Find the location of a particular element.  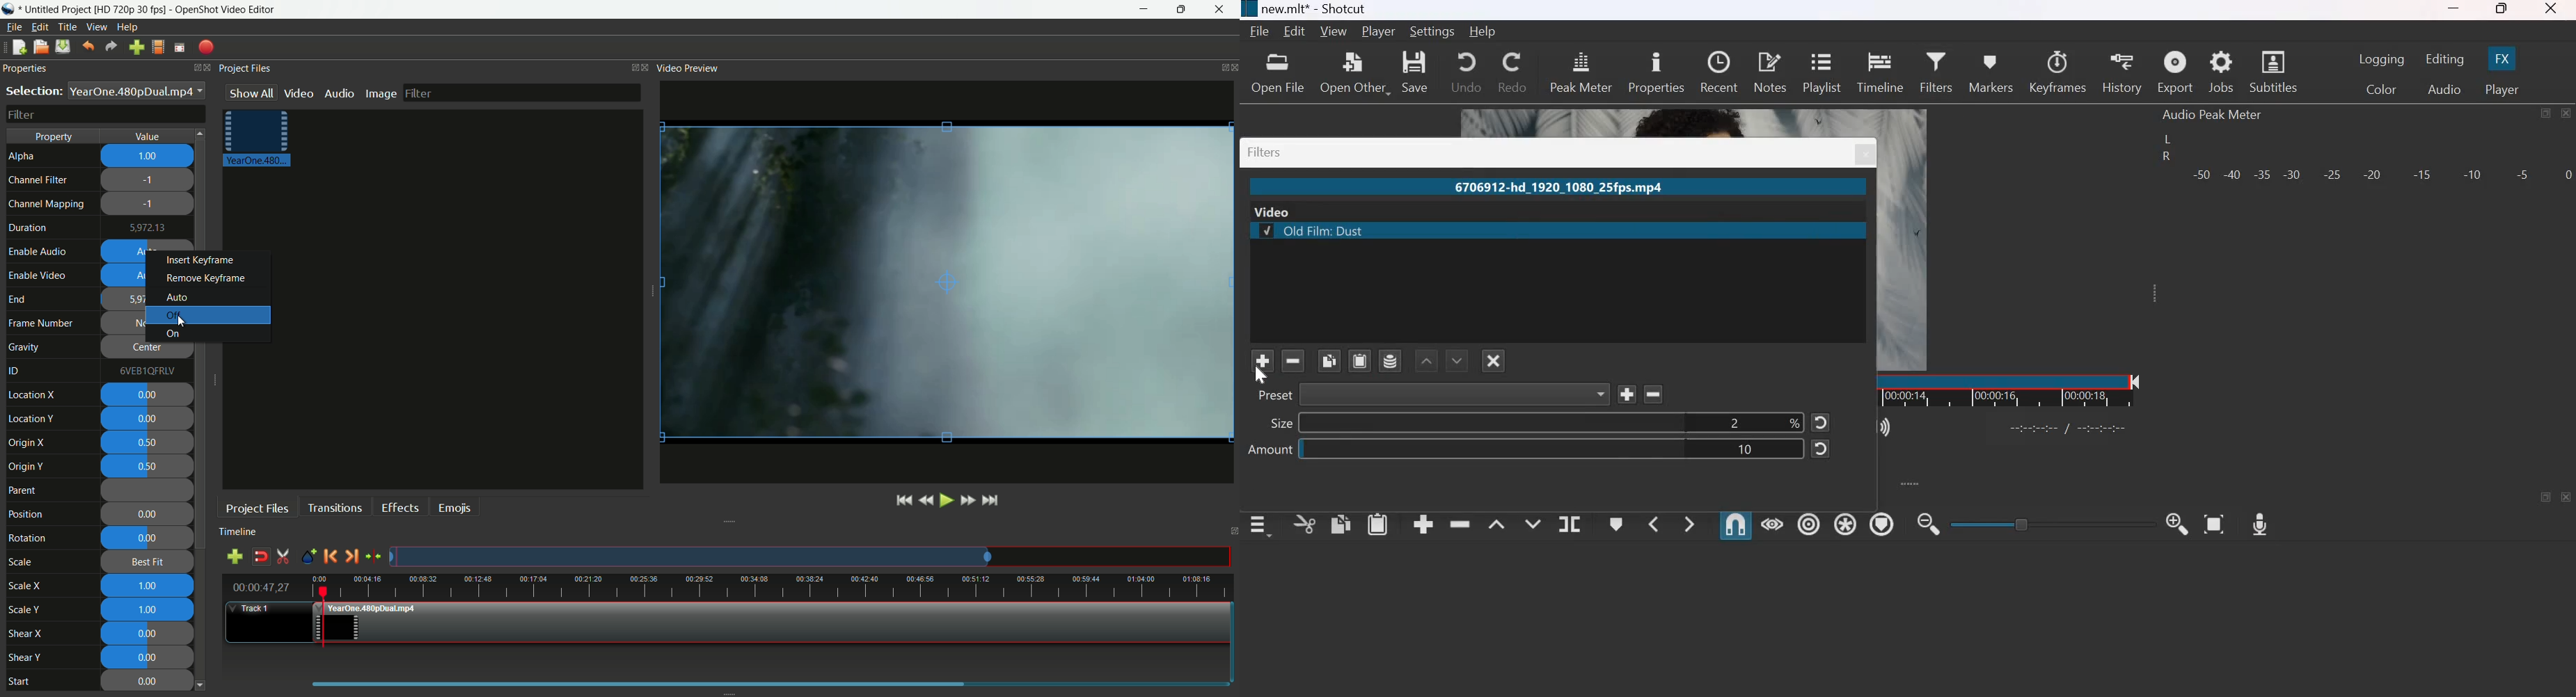

channel mapping is located at coordinates (47, 204).